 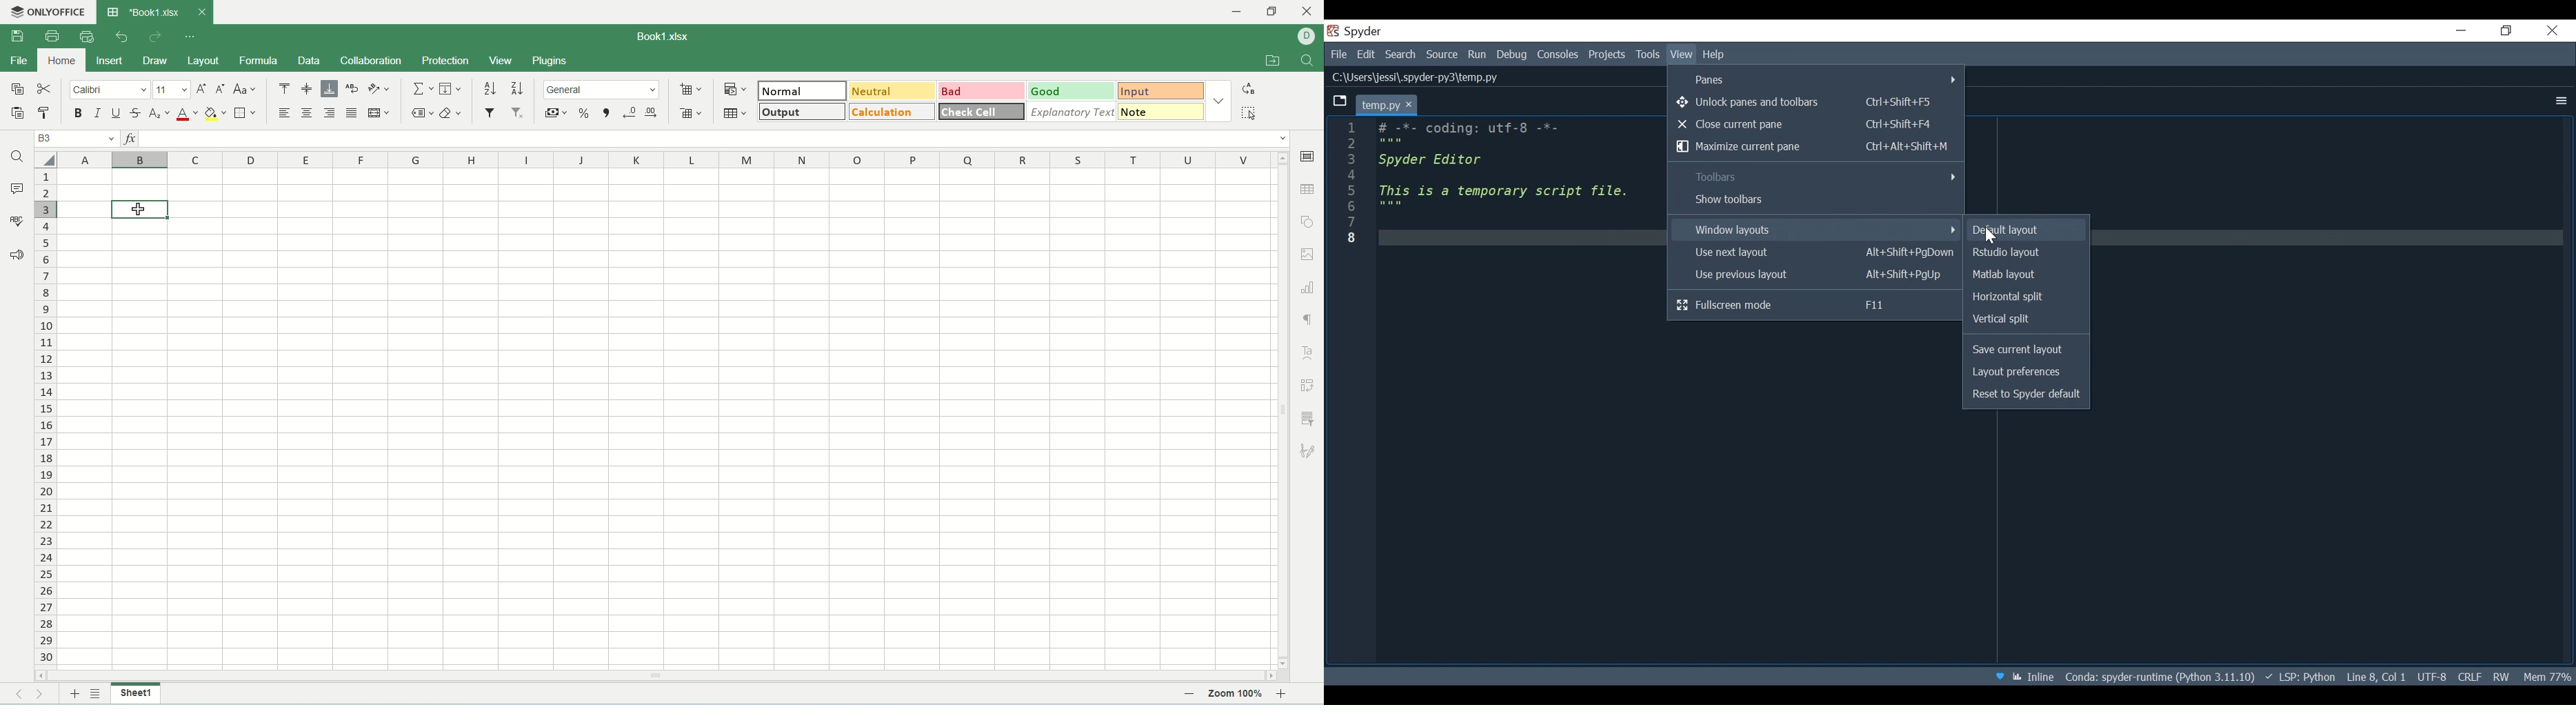 I want to click on borders, so click(x=245, y=112).